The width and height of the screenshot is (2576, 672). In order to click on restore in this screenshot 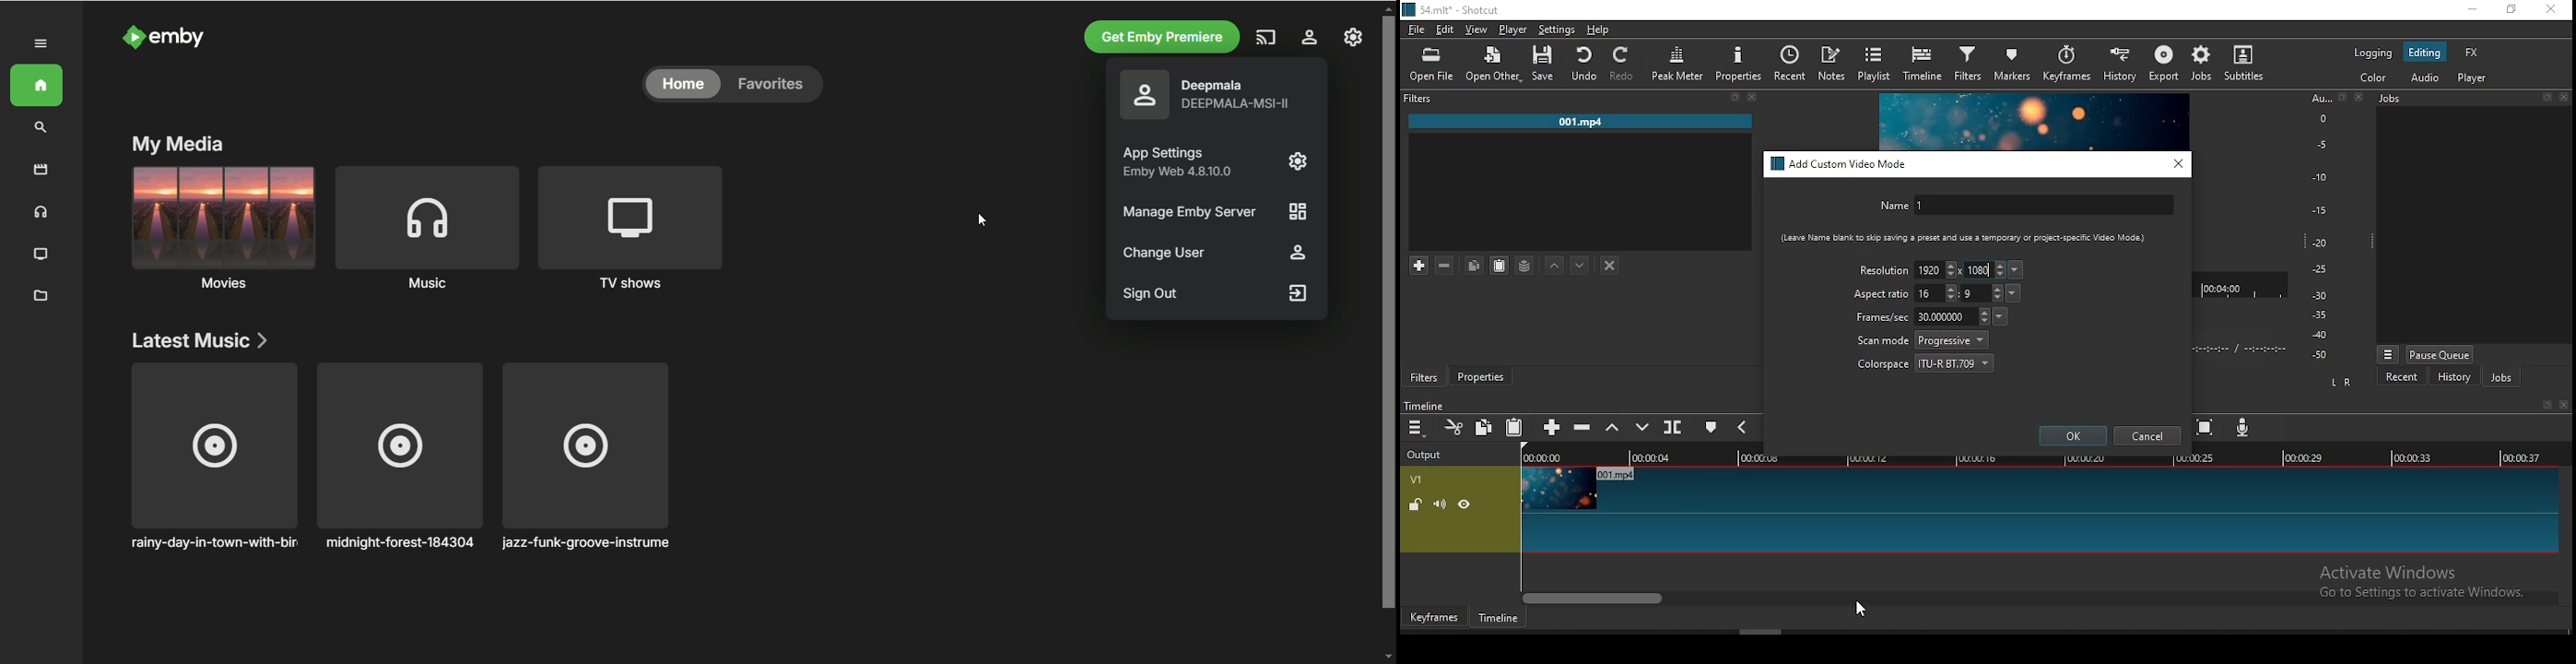, I will do `click(1735, 98)`.